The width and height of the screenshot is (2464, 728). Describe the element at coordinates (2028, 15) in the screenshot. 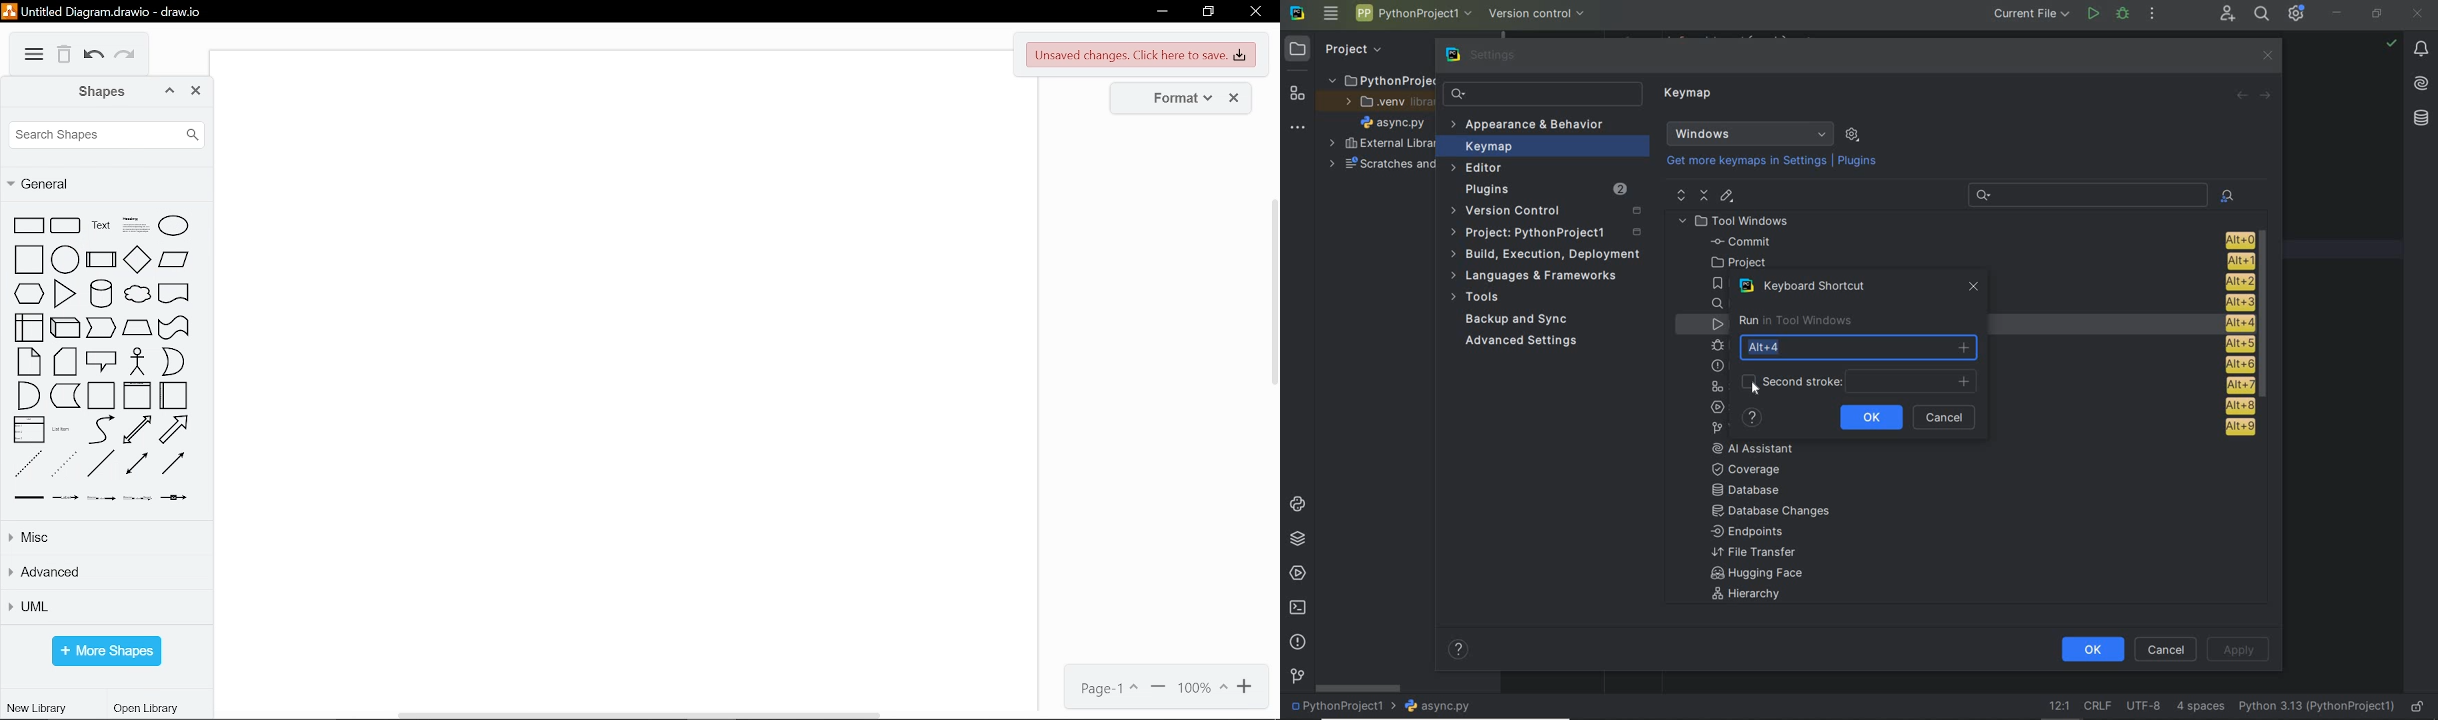

I see `current file` at that location.